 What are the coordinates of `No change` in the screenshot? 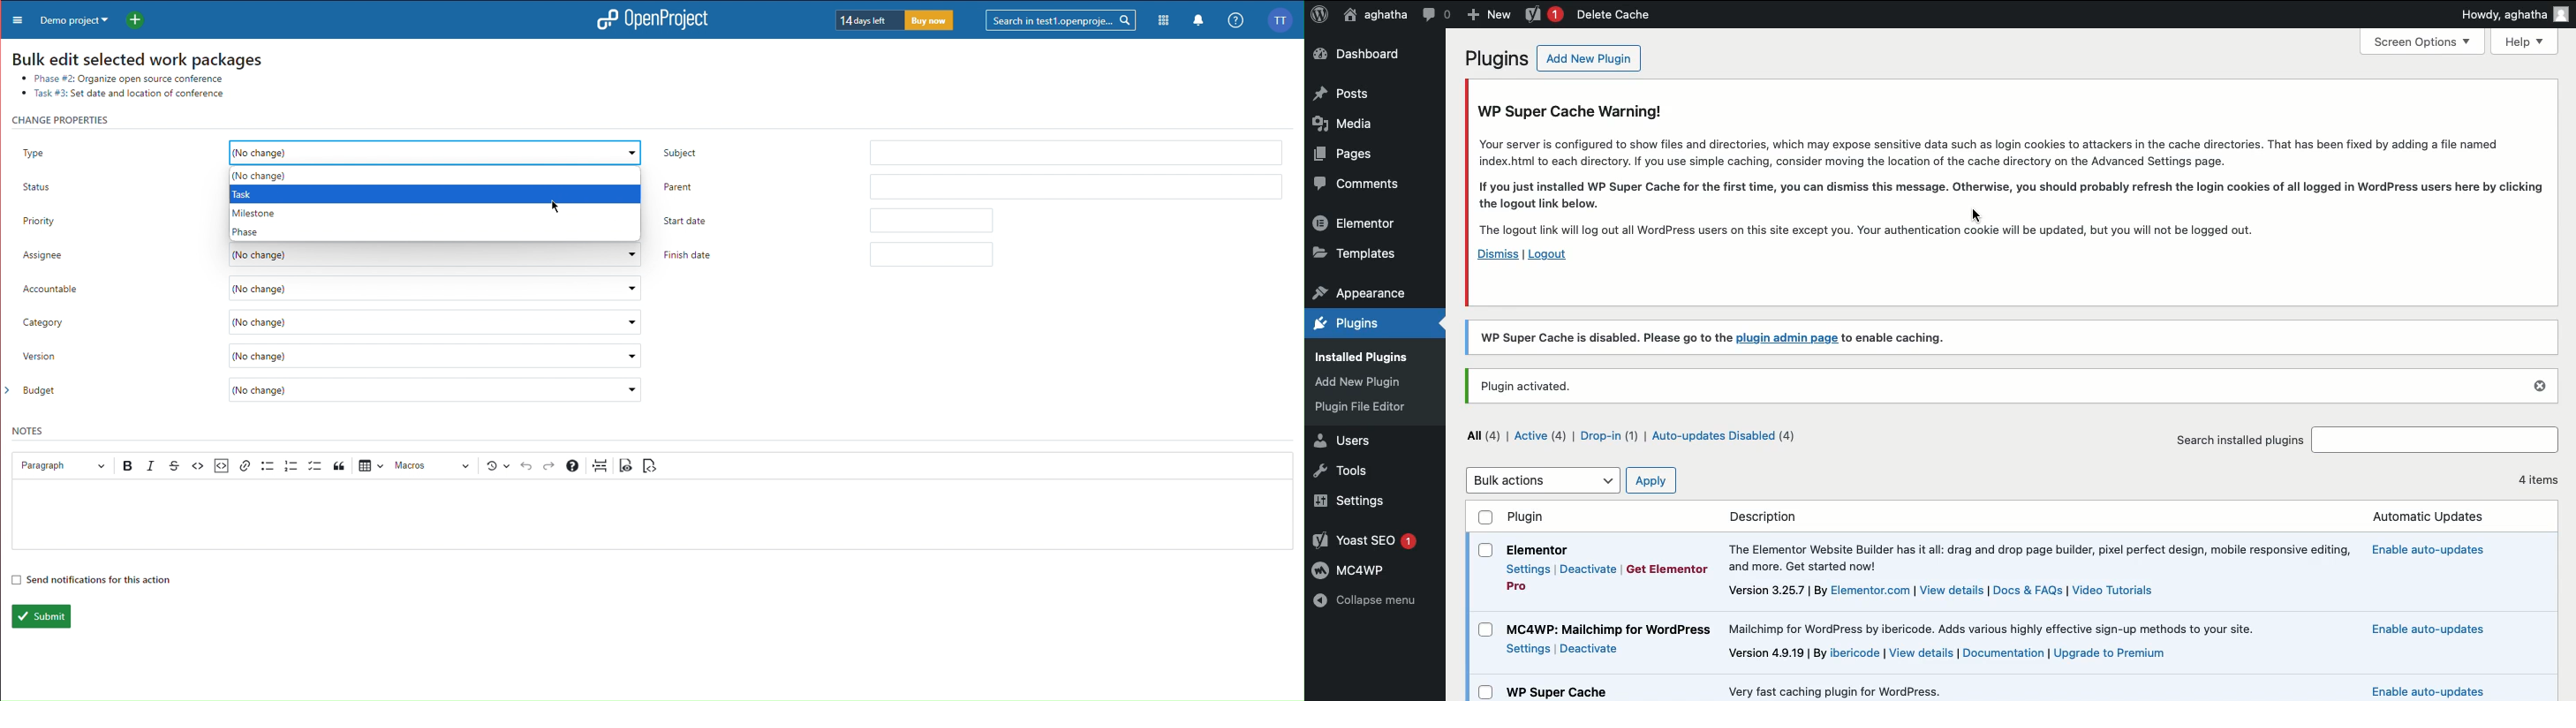 It's located at (267, 176).